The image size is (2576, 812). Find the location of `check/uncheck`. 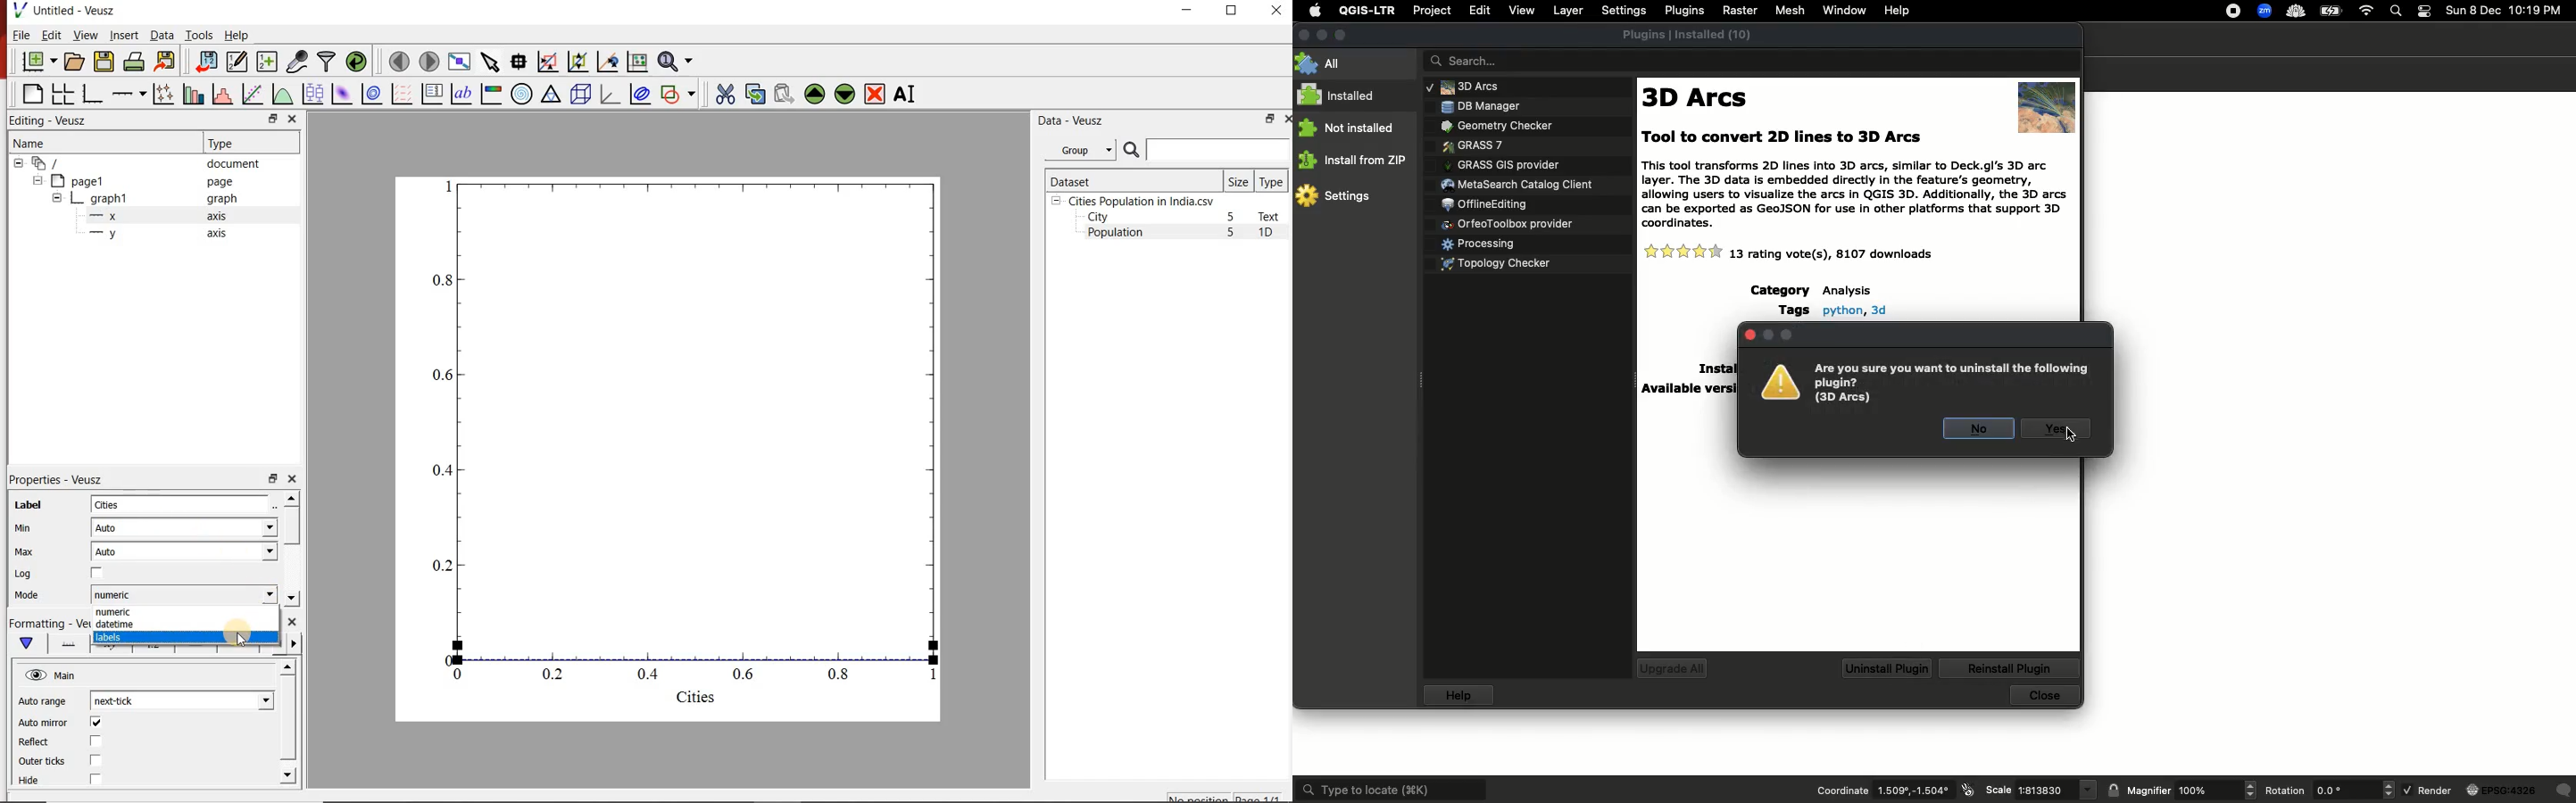

check/uncheck is located at coordinates (97, 573).